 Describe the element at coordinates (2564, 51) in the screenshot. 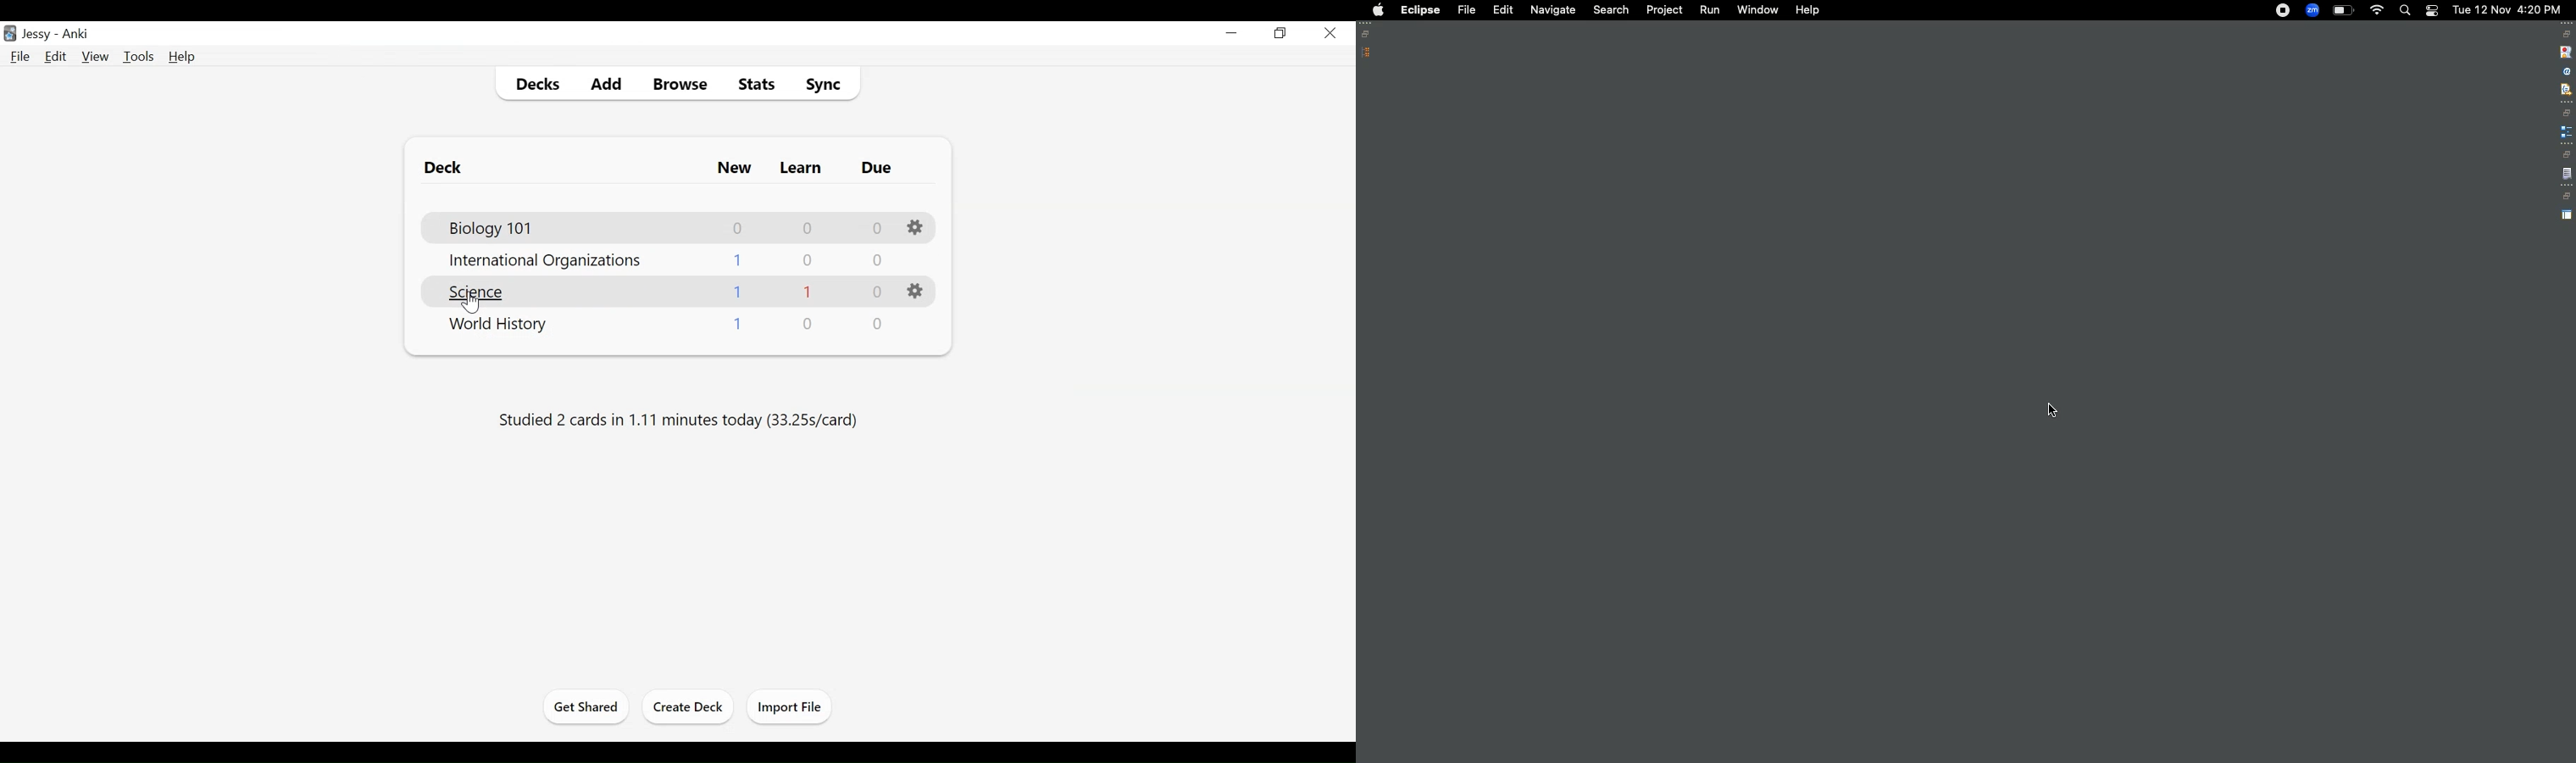

I see `stop` at that location.